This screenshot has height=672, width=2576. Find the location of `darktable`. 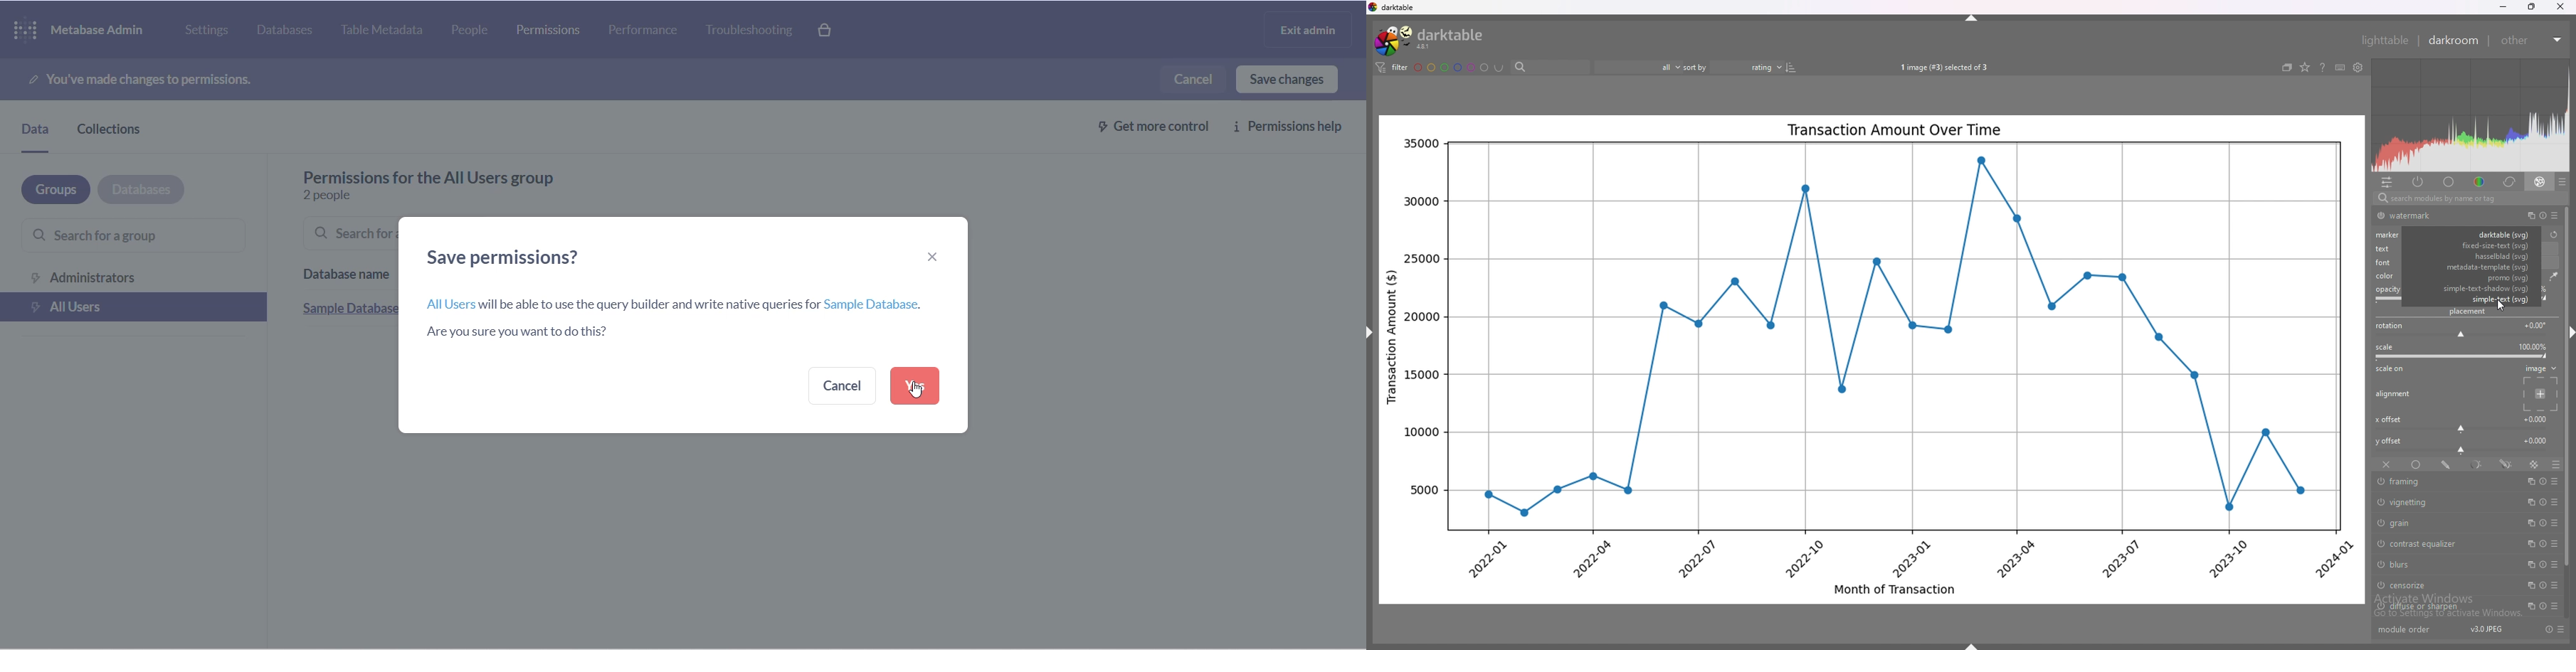

darktable is located at coordinates (1393, 7).